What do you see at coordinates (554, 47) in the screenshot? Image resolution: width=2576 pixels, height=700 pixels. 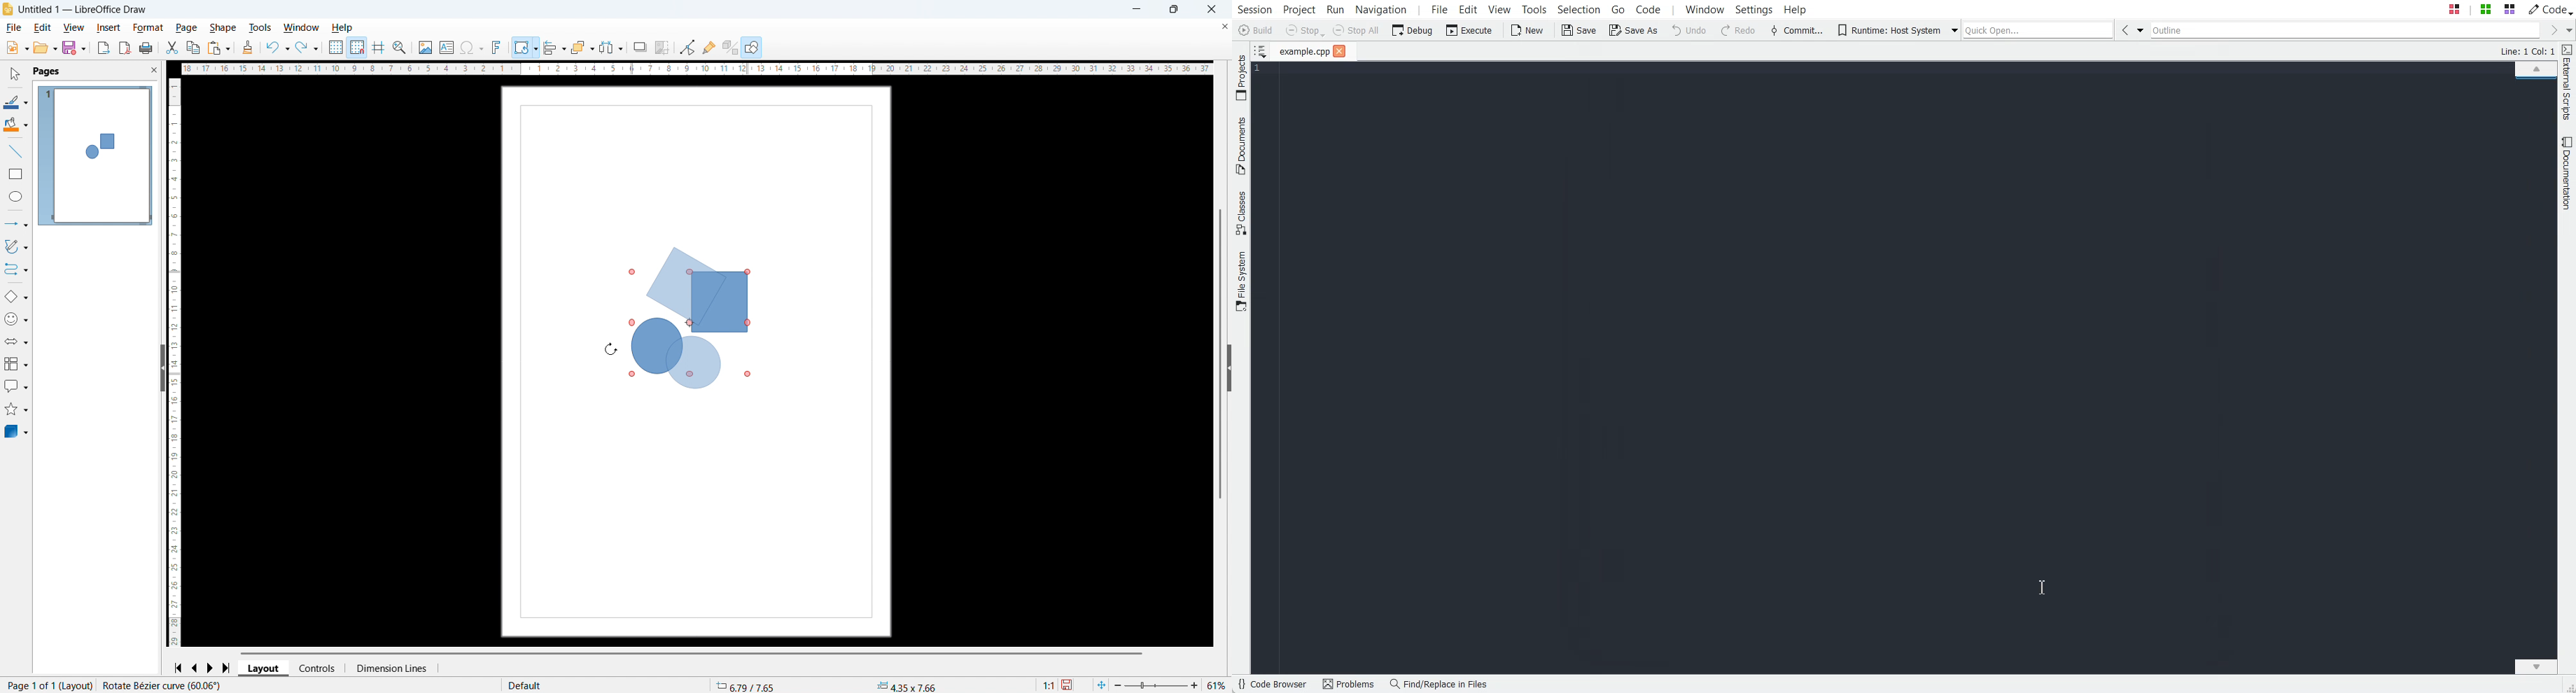 I see `align ` at bounding box center [554, 47].